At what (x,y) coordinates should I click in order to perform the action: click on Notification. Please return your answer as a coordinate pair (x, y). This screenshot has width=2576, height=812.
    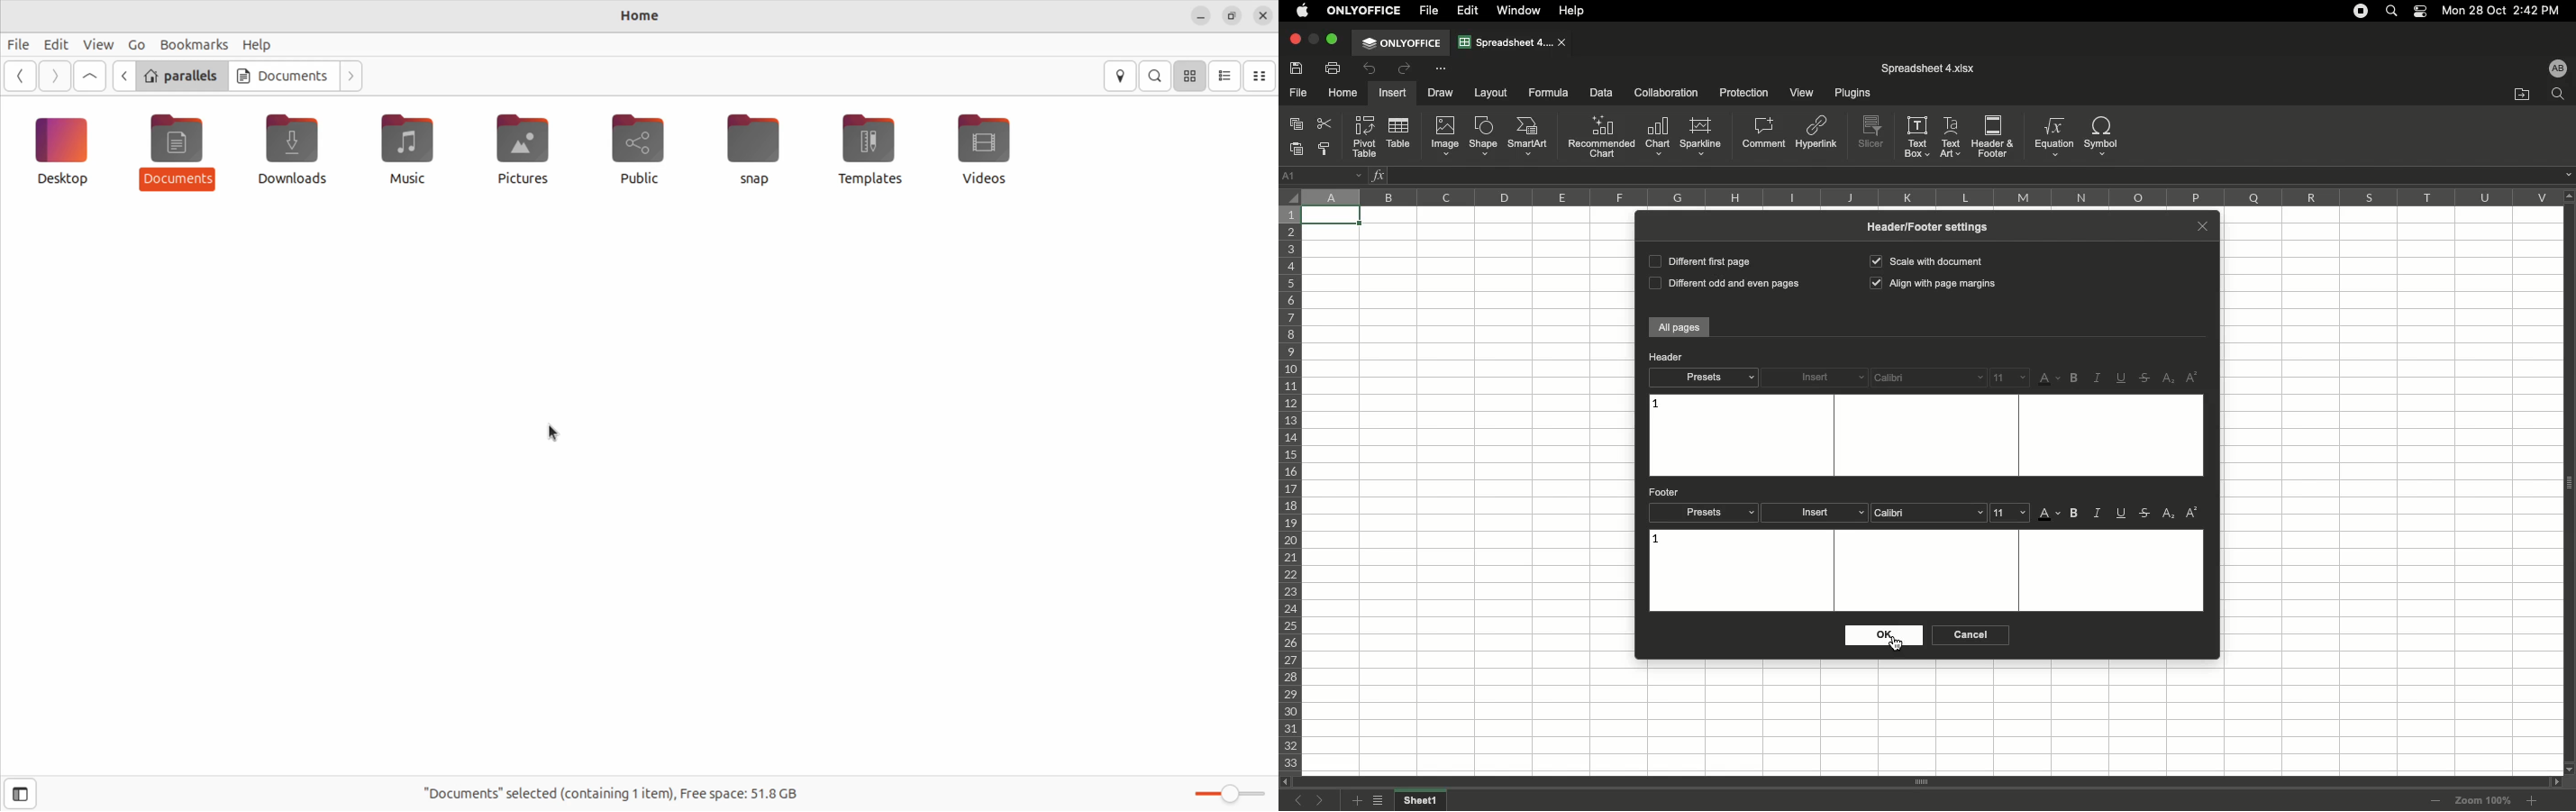
    Looking at the image, I should click on (2422, 12).